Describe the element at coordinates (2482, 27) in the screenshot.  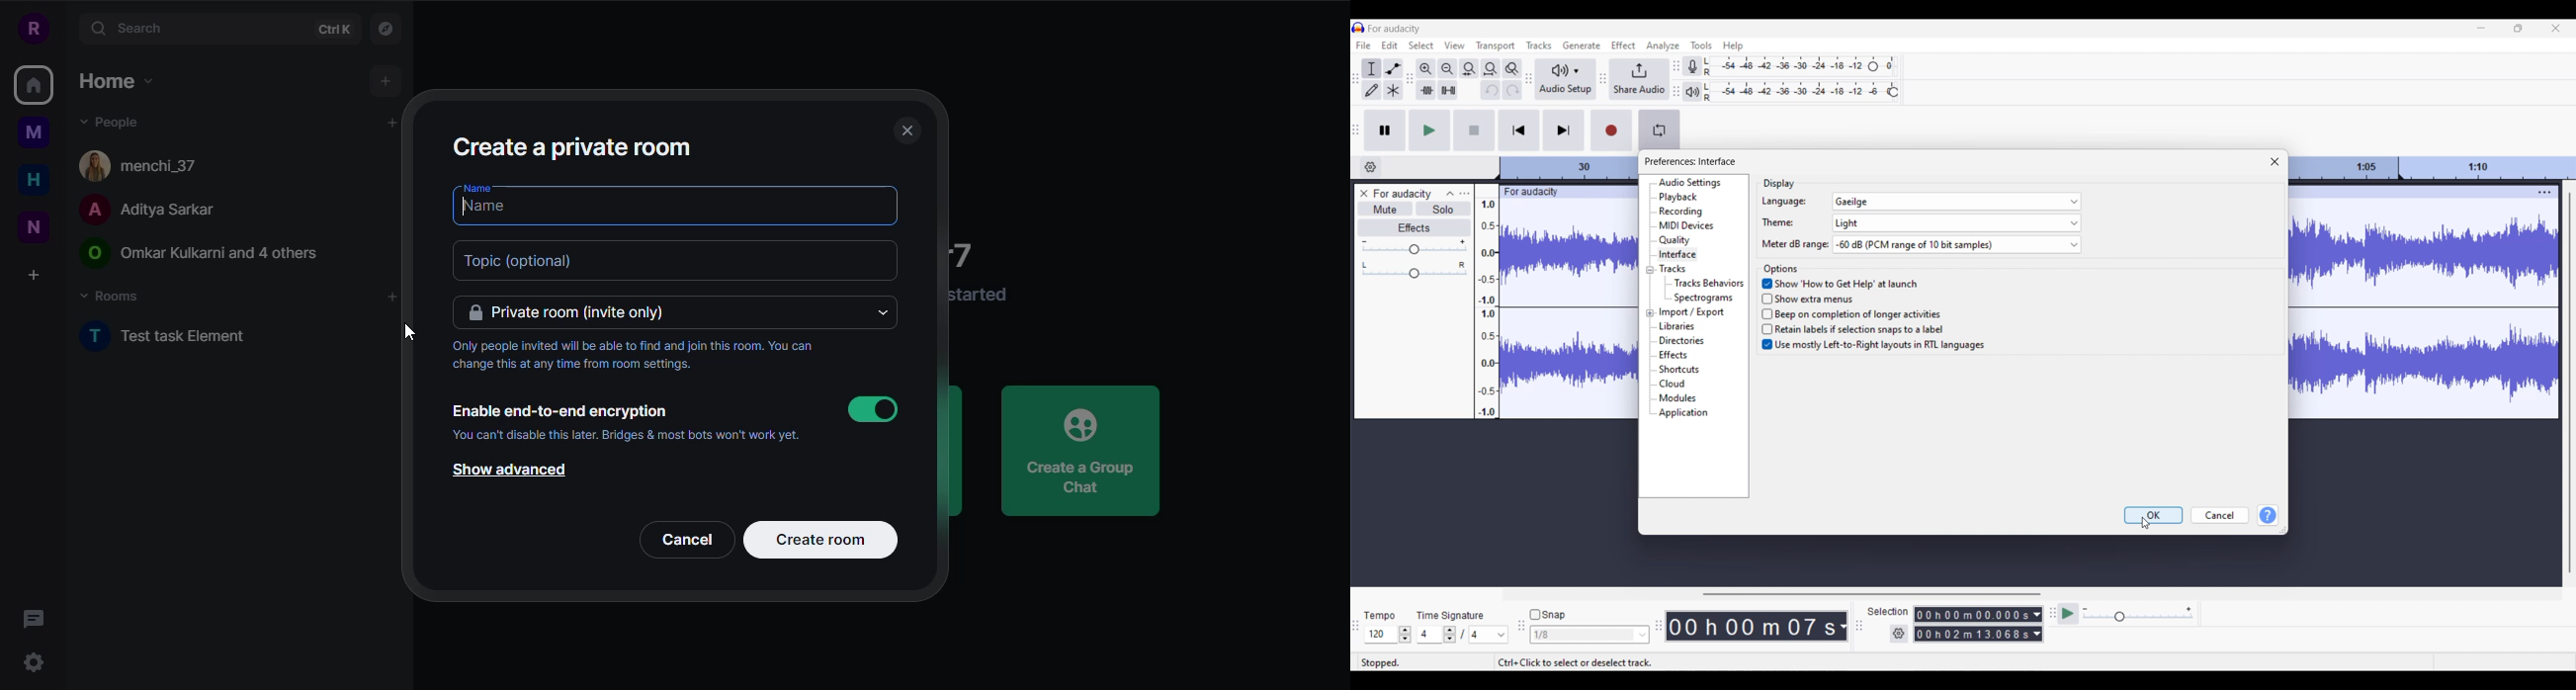
I see `Minimize` at that location.